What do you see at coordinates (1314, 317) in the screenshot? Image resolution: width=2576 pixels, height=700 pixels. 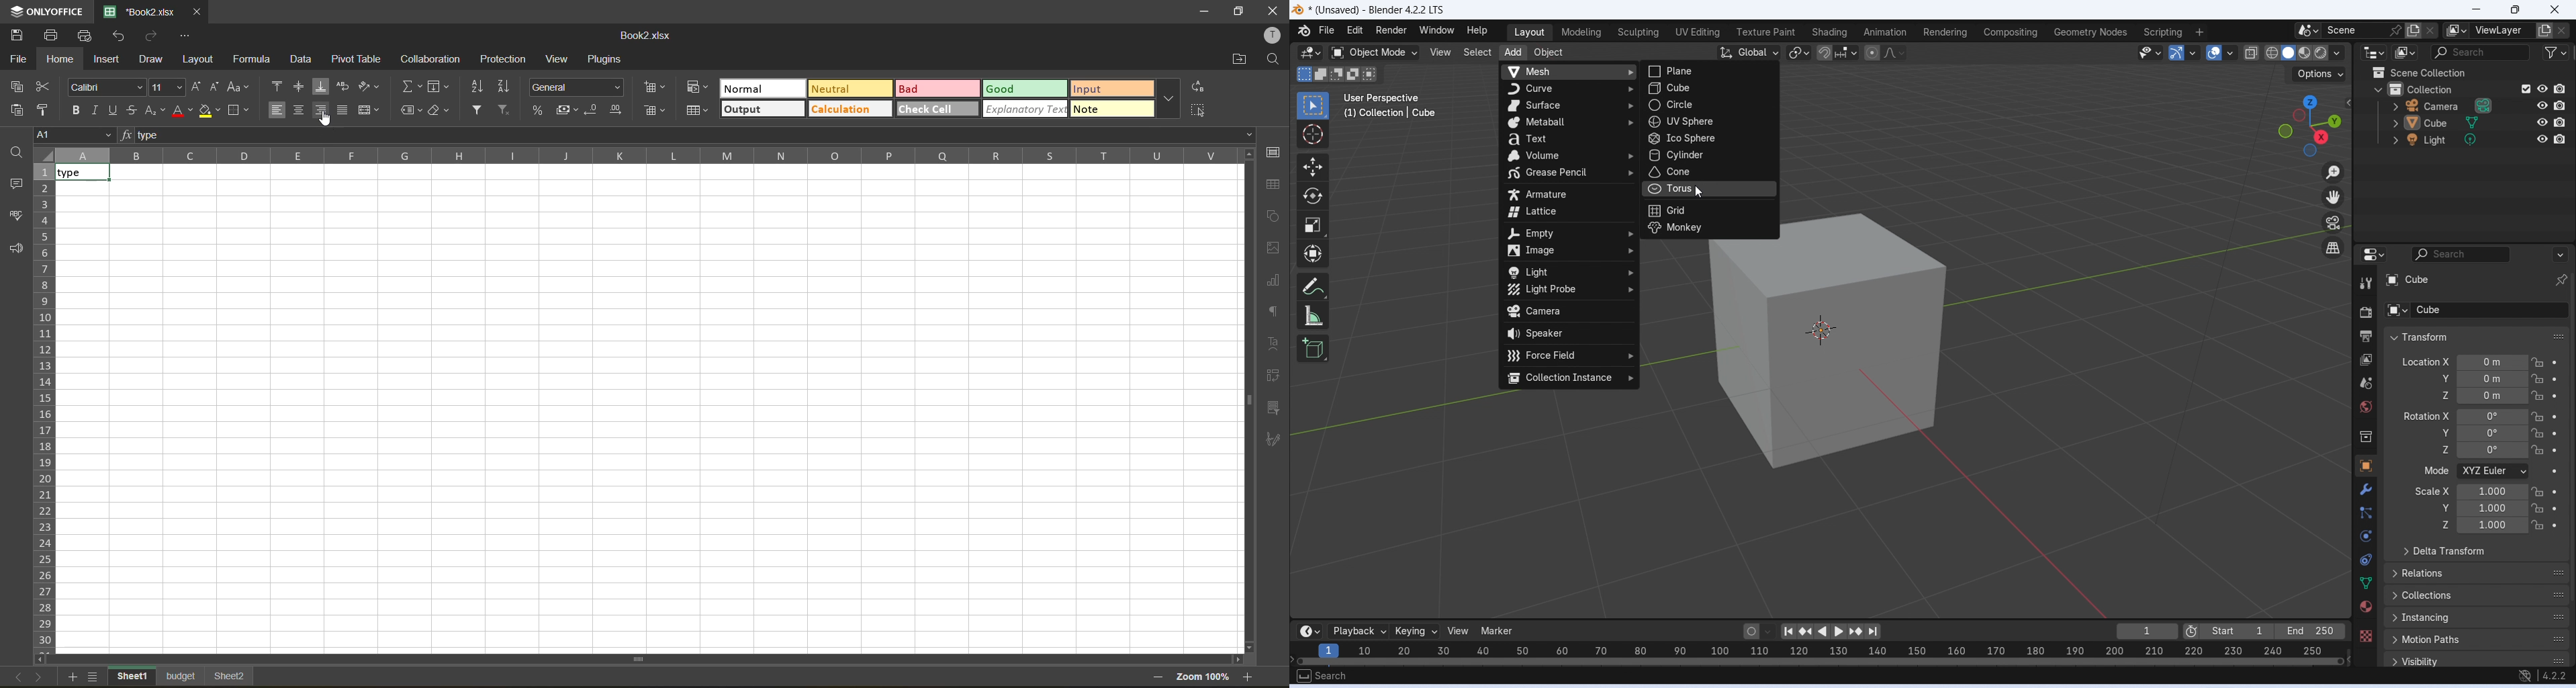 I see `Measure` at bounding box center [1314, 317].